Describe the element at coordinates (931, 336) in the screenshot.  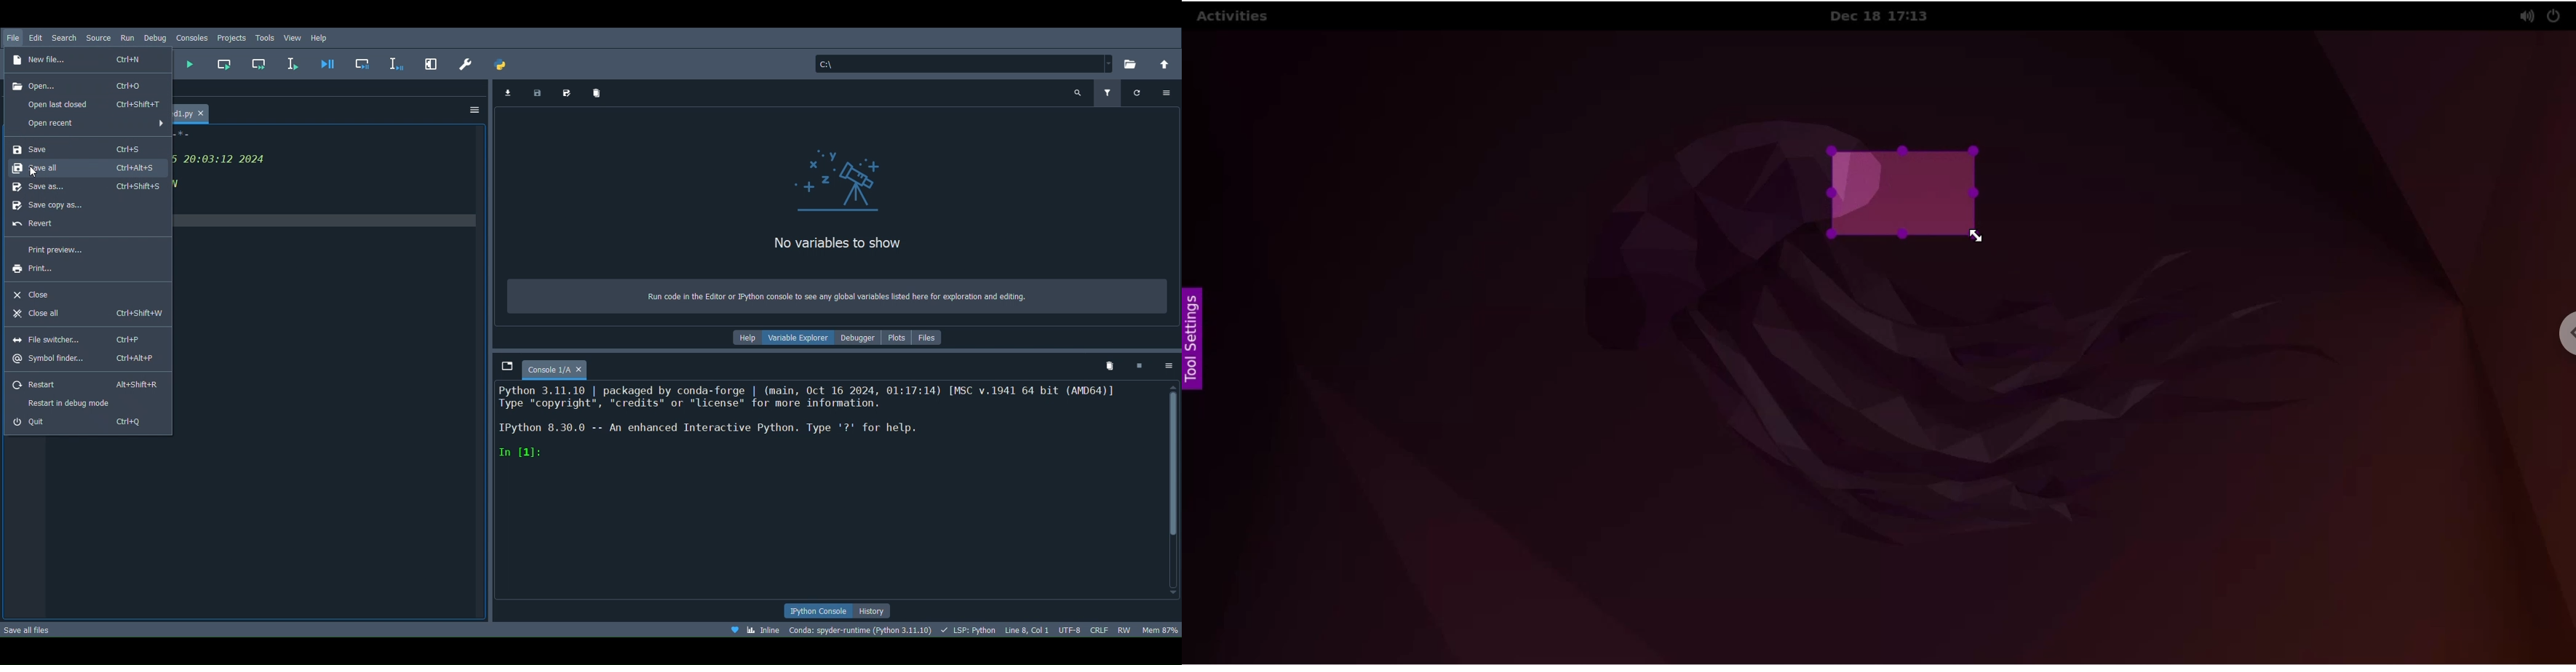
I see `Files` at that location.